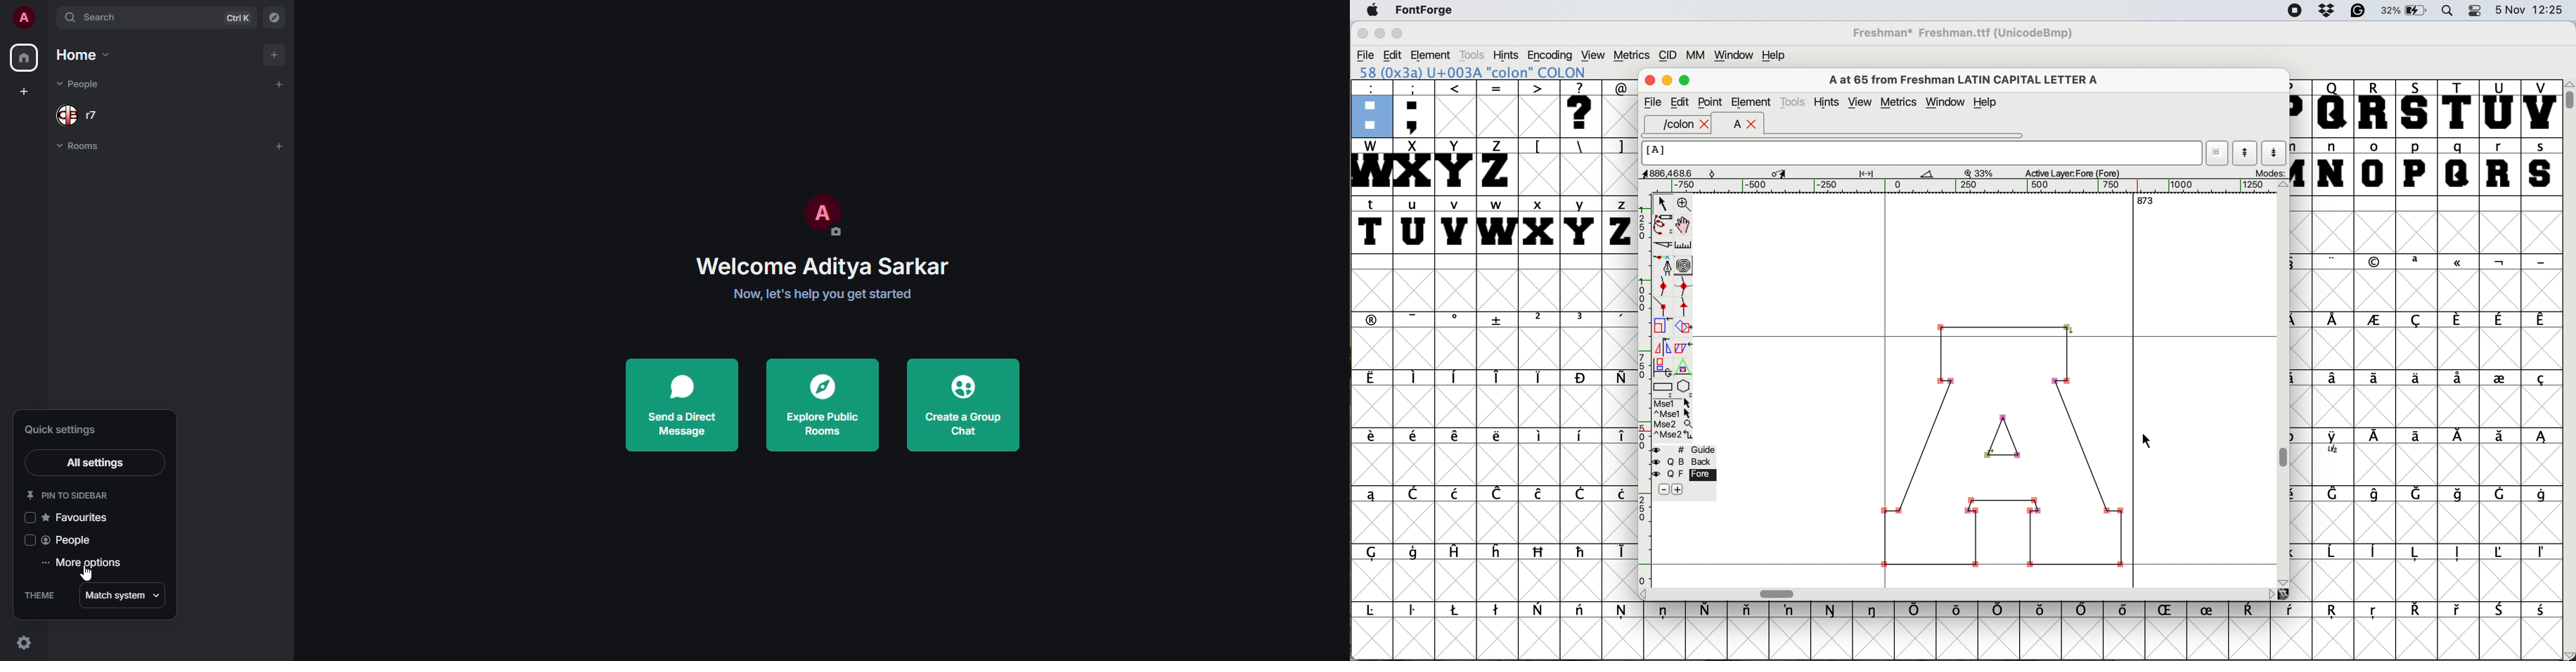  I want to click on symbol, so click(2293, 612).